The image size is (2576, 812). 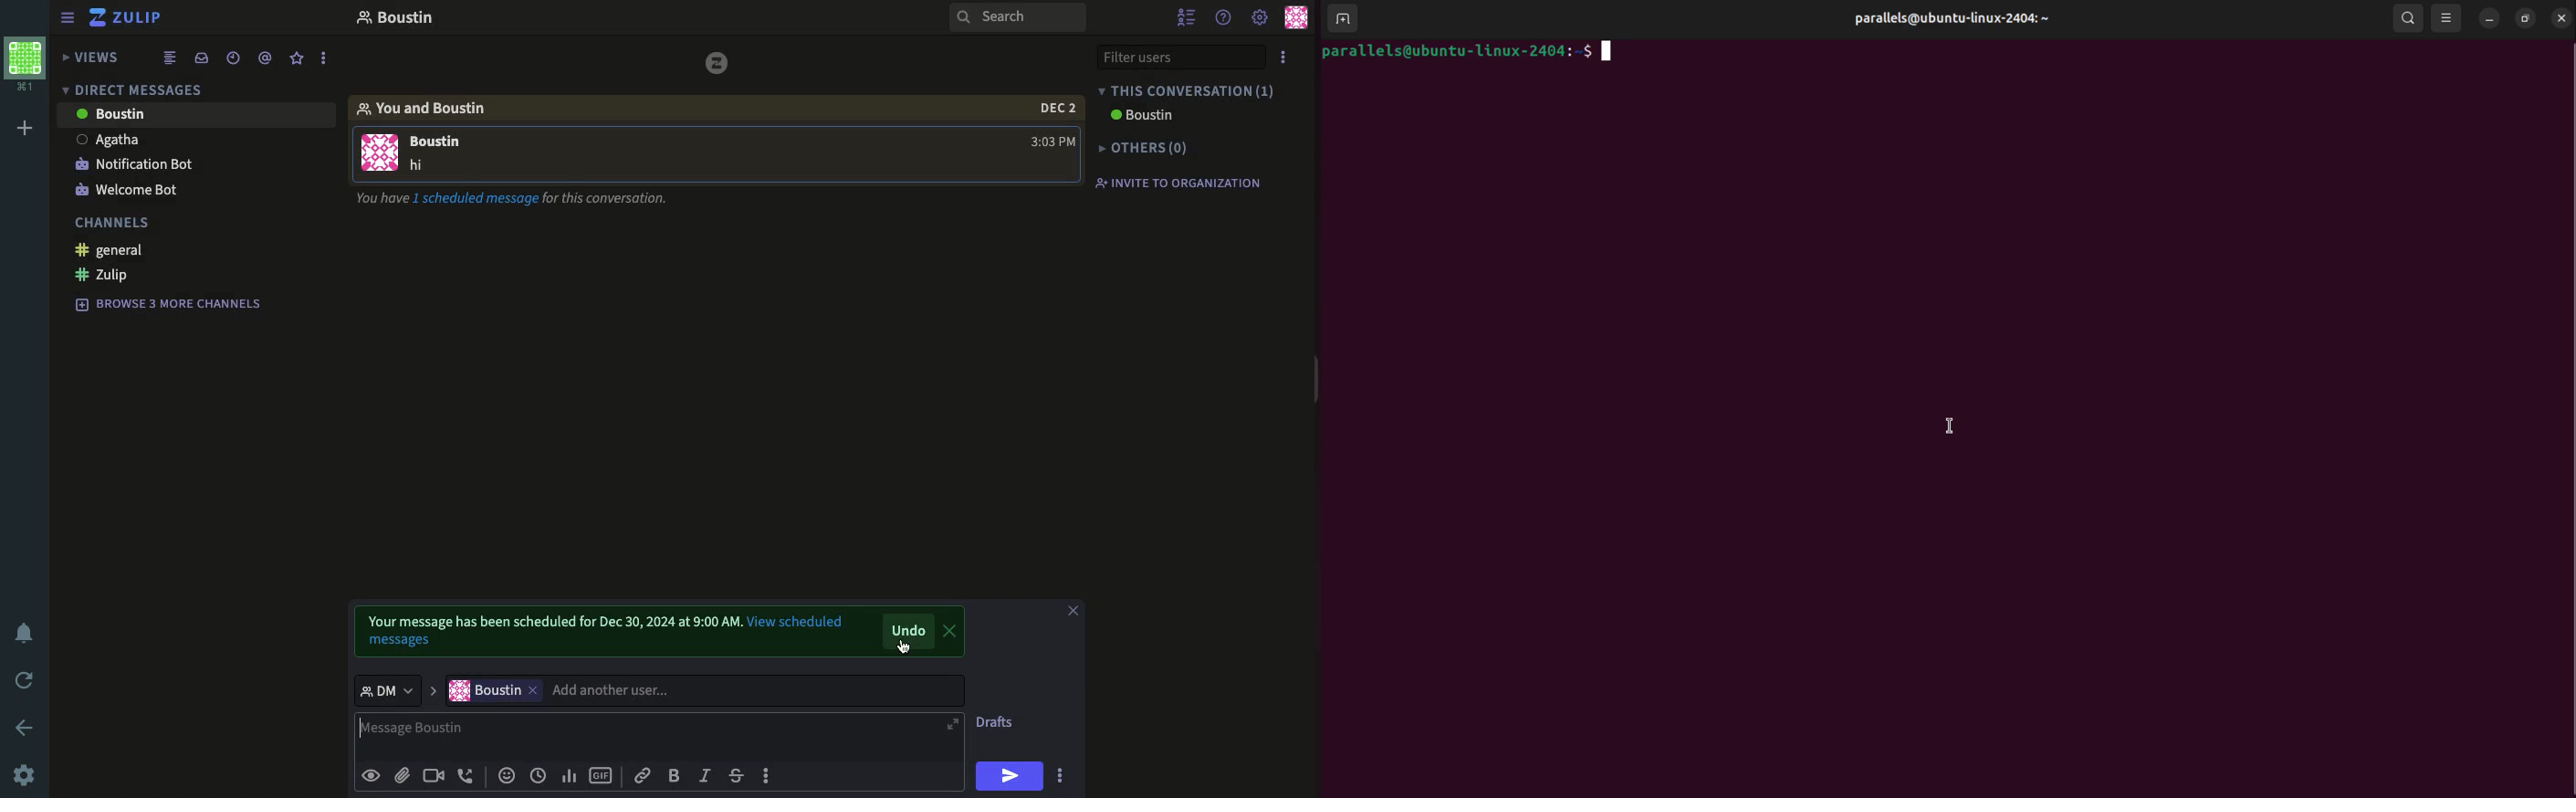 I want to click on favorite, so click(x=297, y=58).